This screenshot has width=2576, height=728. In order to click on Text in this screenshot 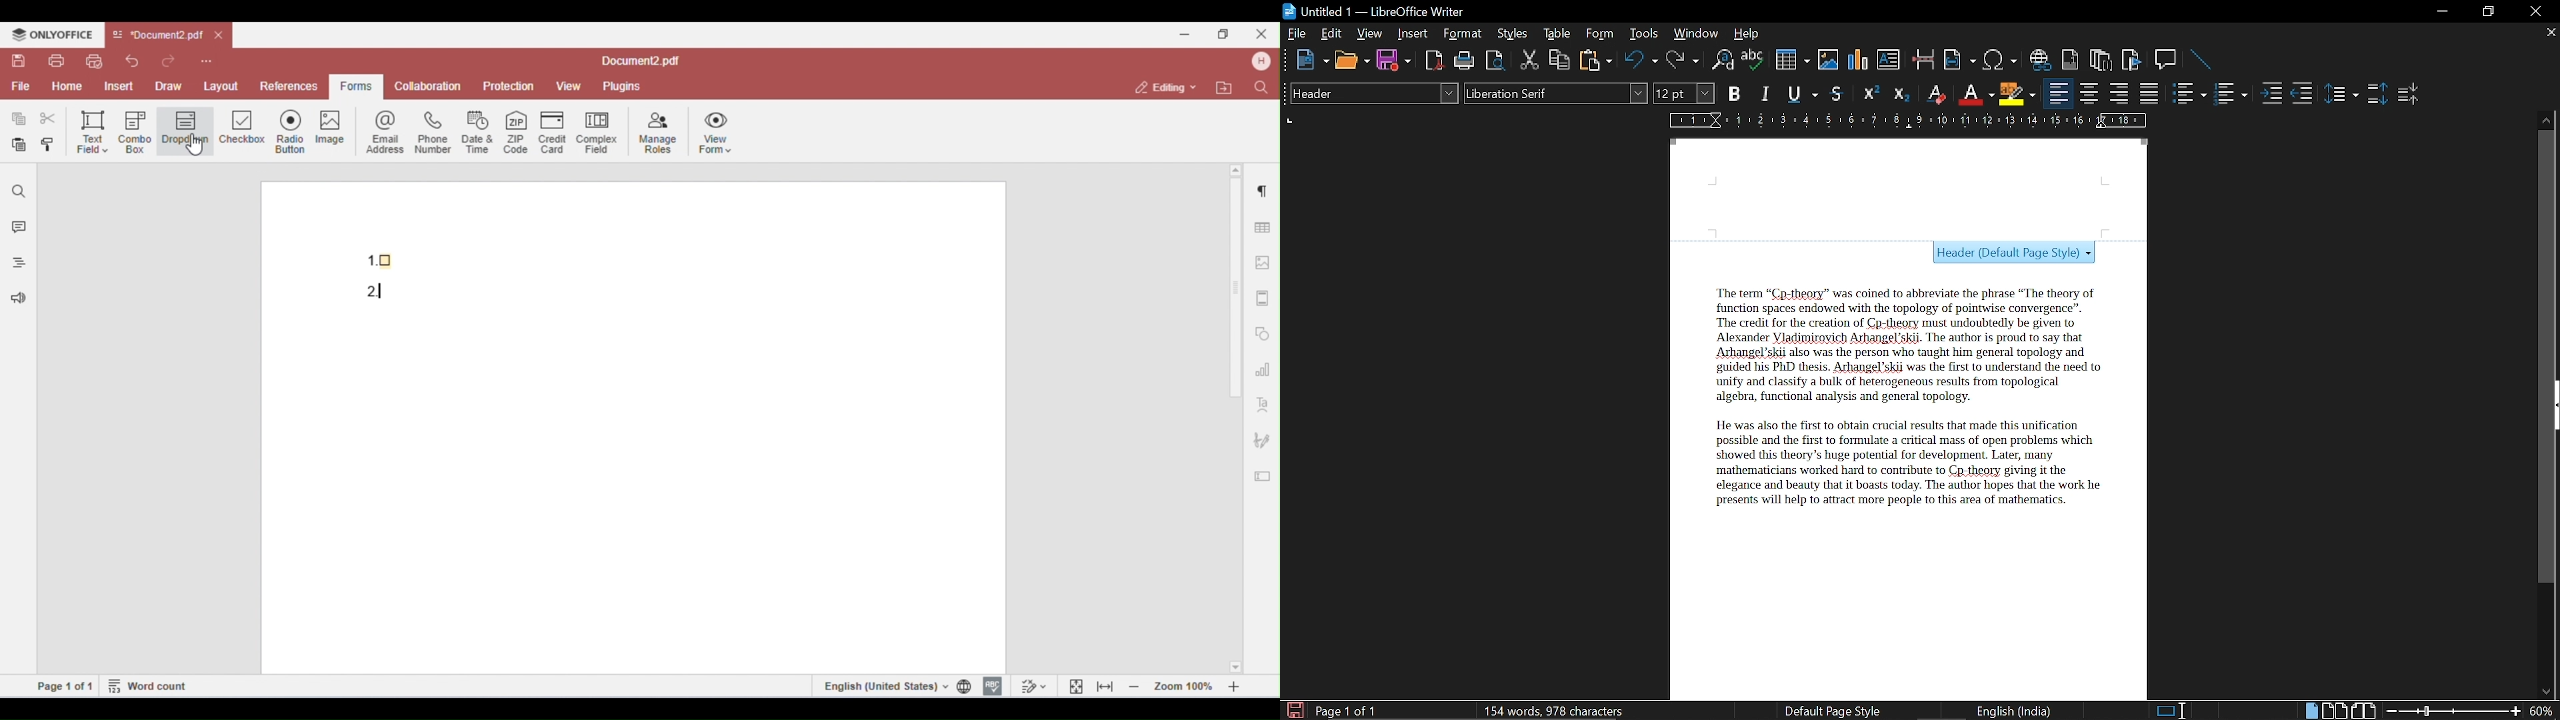, I will do `click(1896, 395)`.